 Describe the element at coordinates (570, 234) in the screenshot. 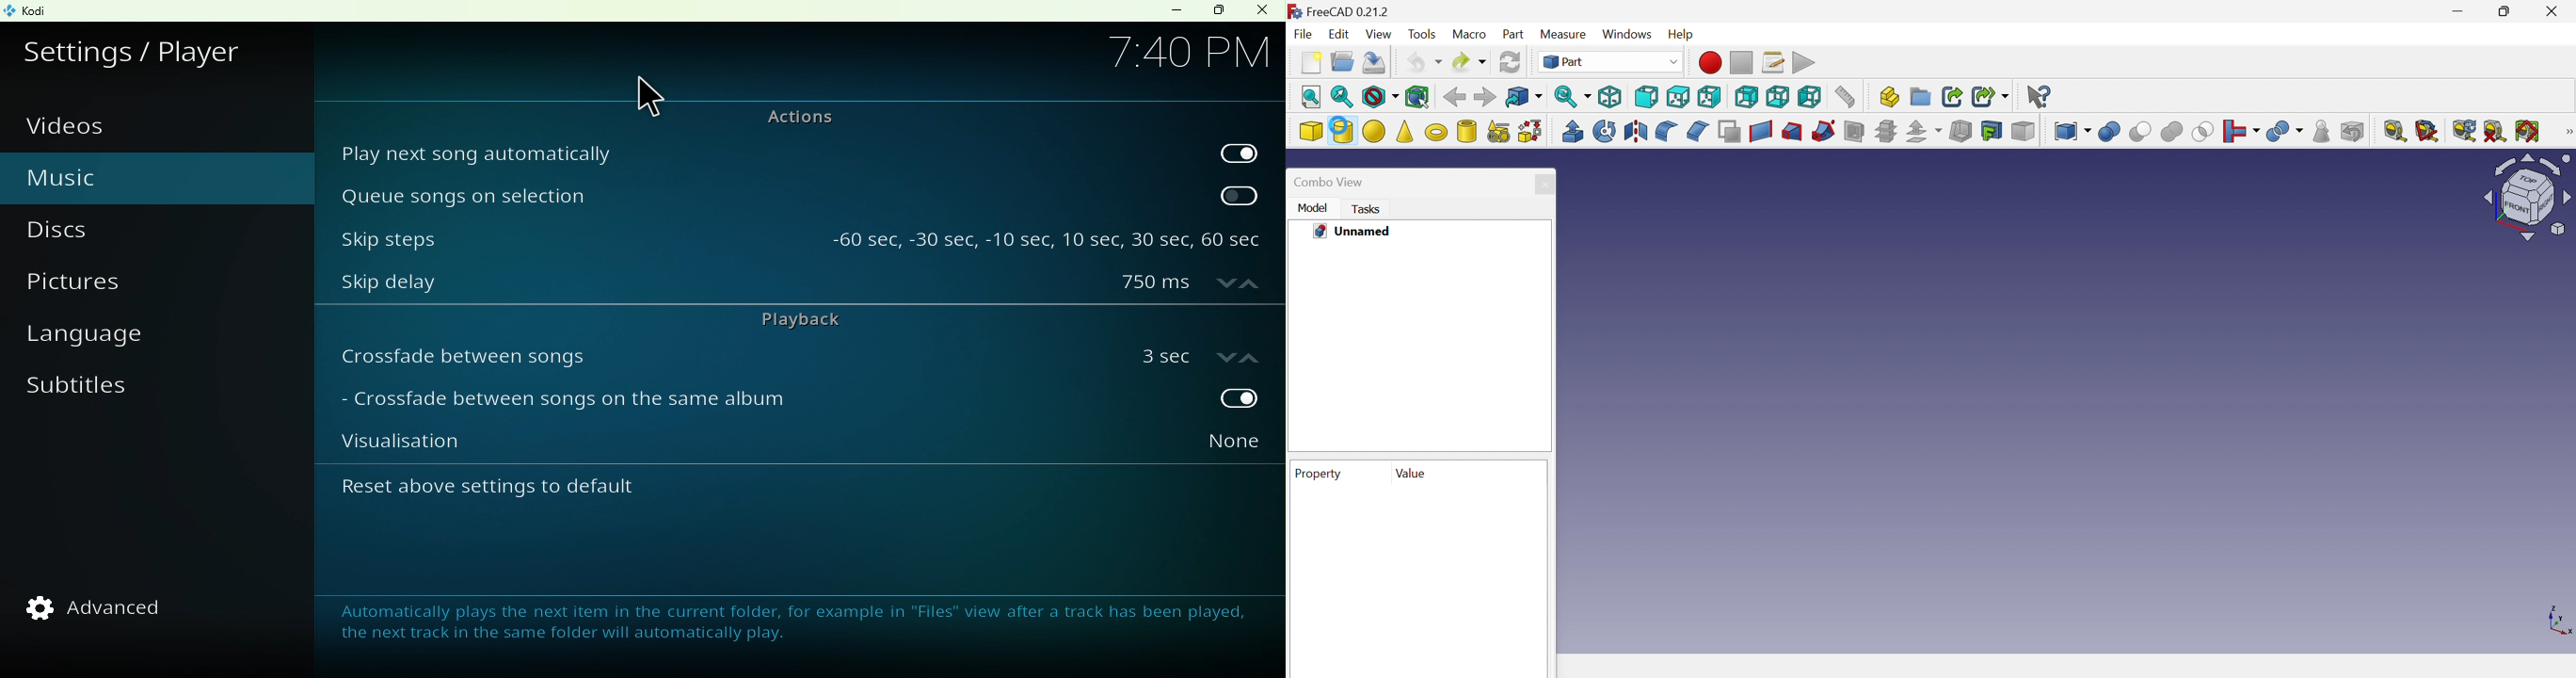

I see `Skip steps` at that location.